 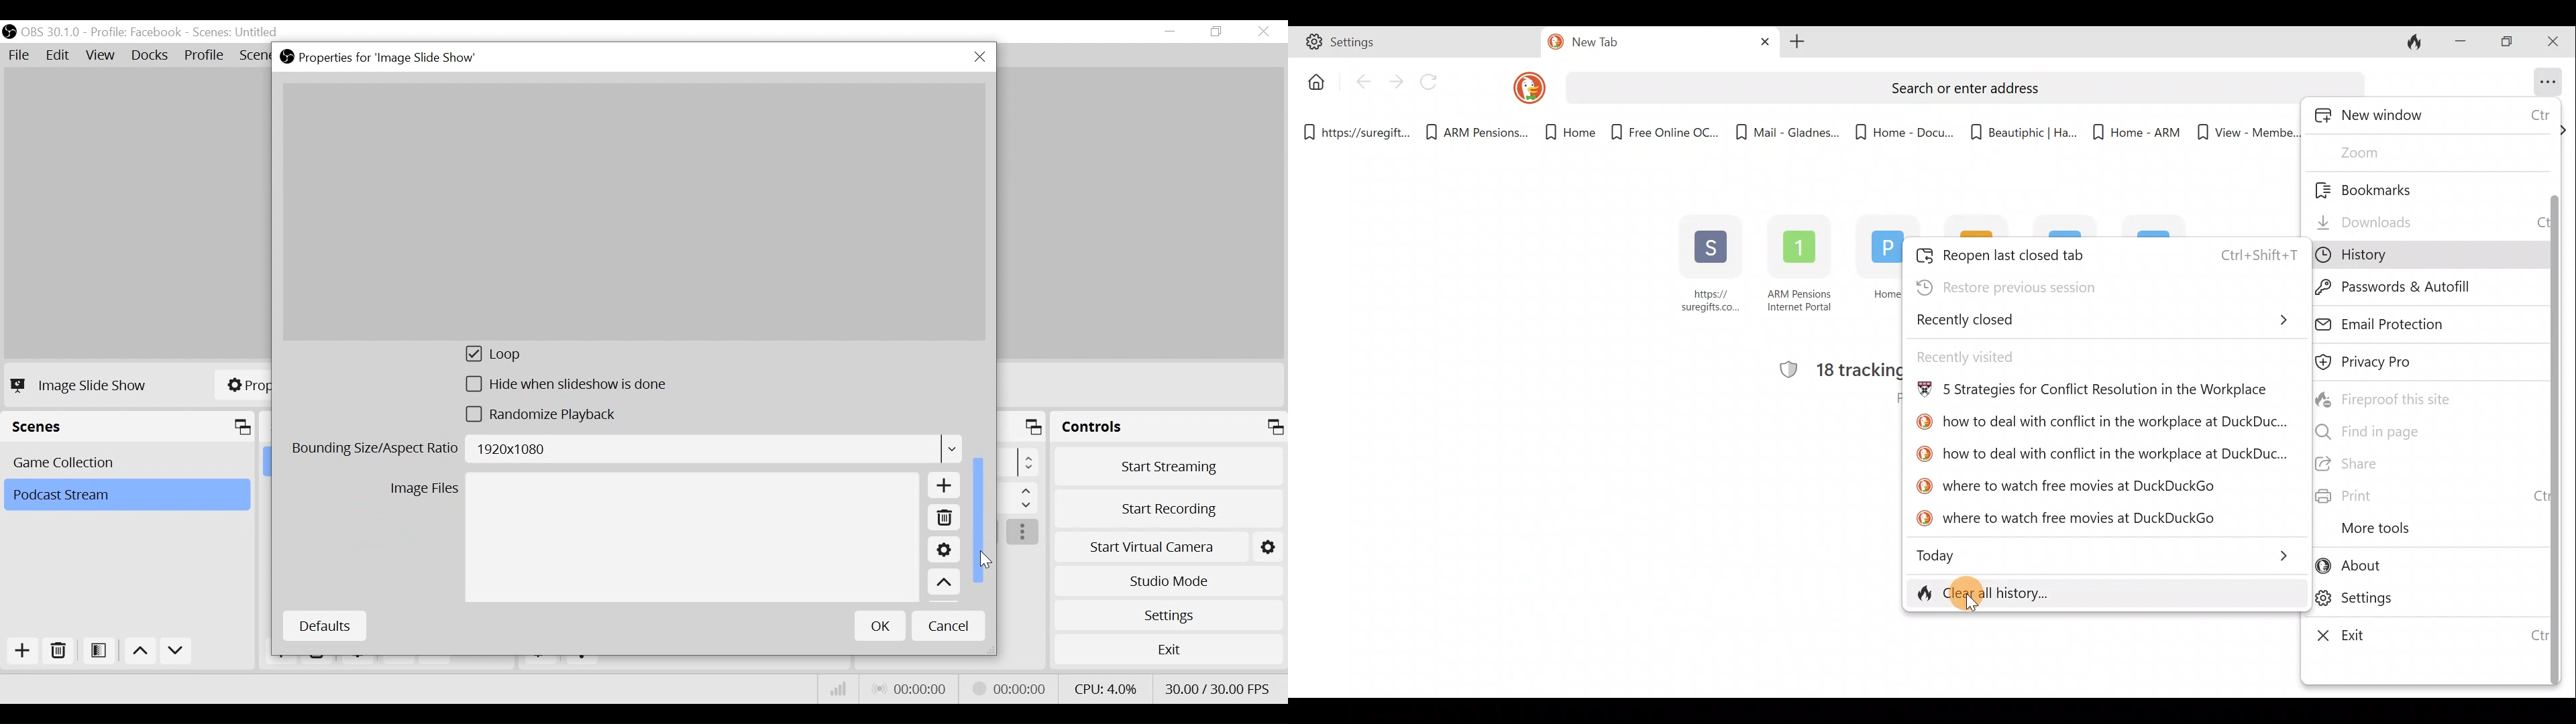 I want to click on Live Status, so click(x=908, y=689).